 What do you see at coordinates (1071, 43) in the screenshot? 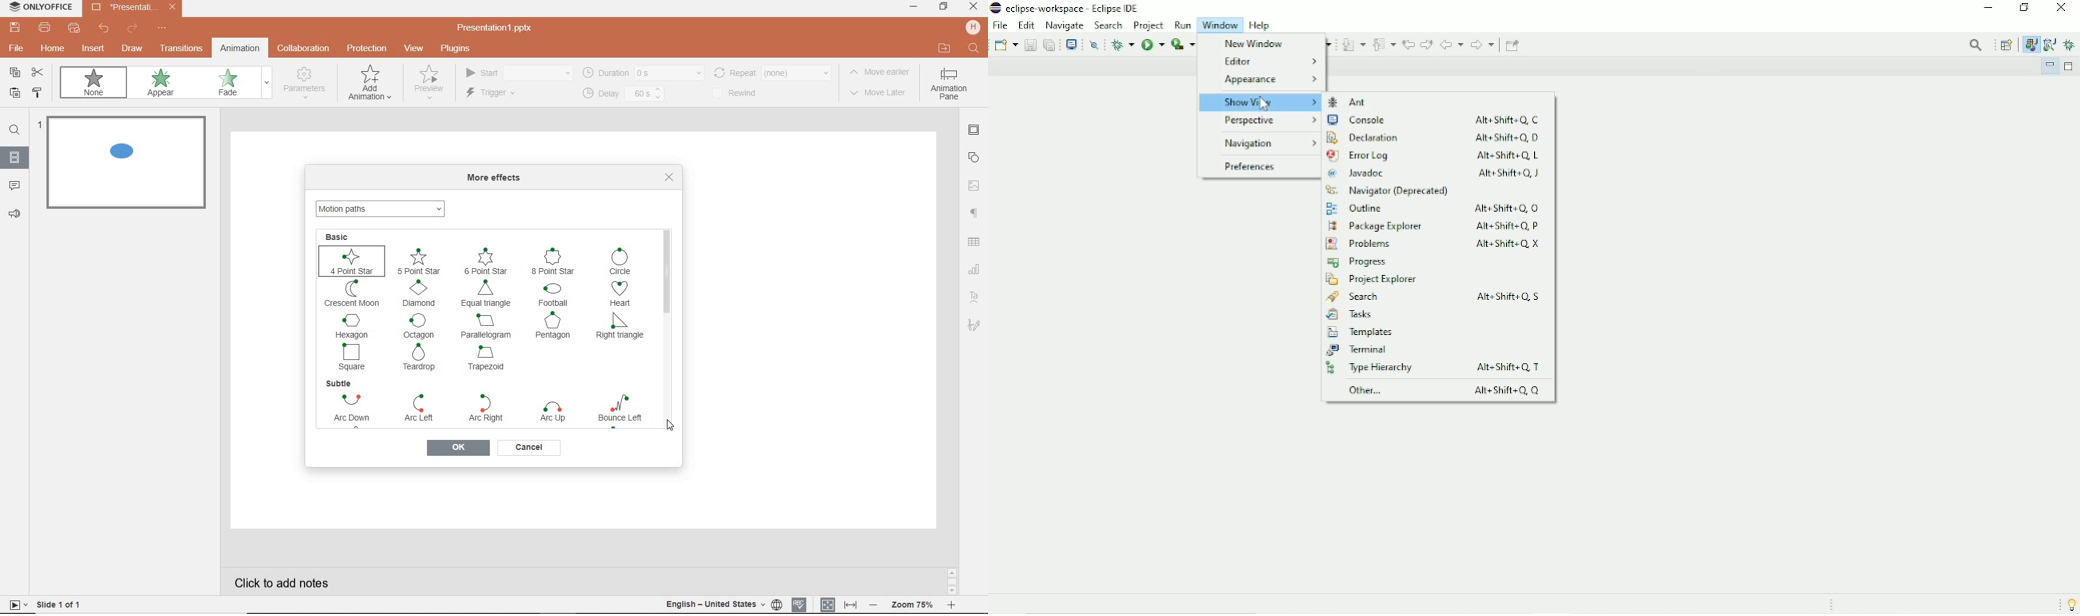
I see `Open a terminal` at bounding box center [1071, 43].